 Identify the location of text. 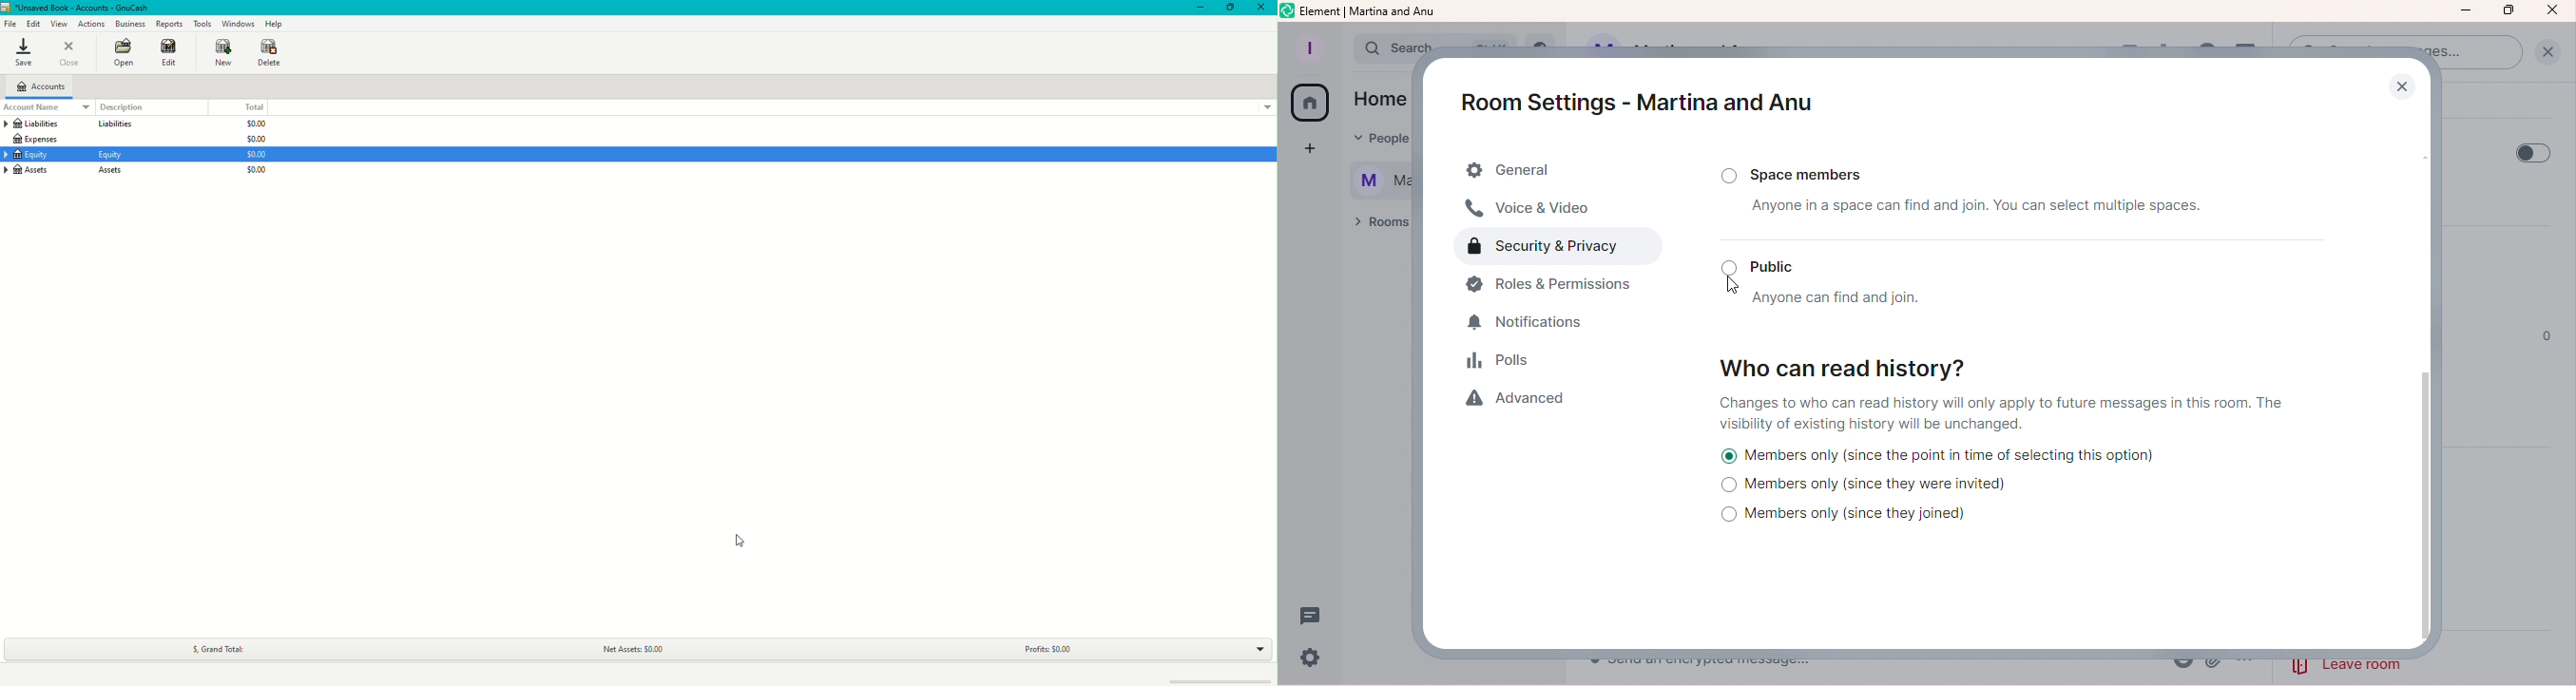
(1382, 156).